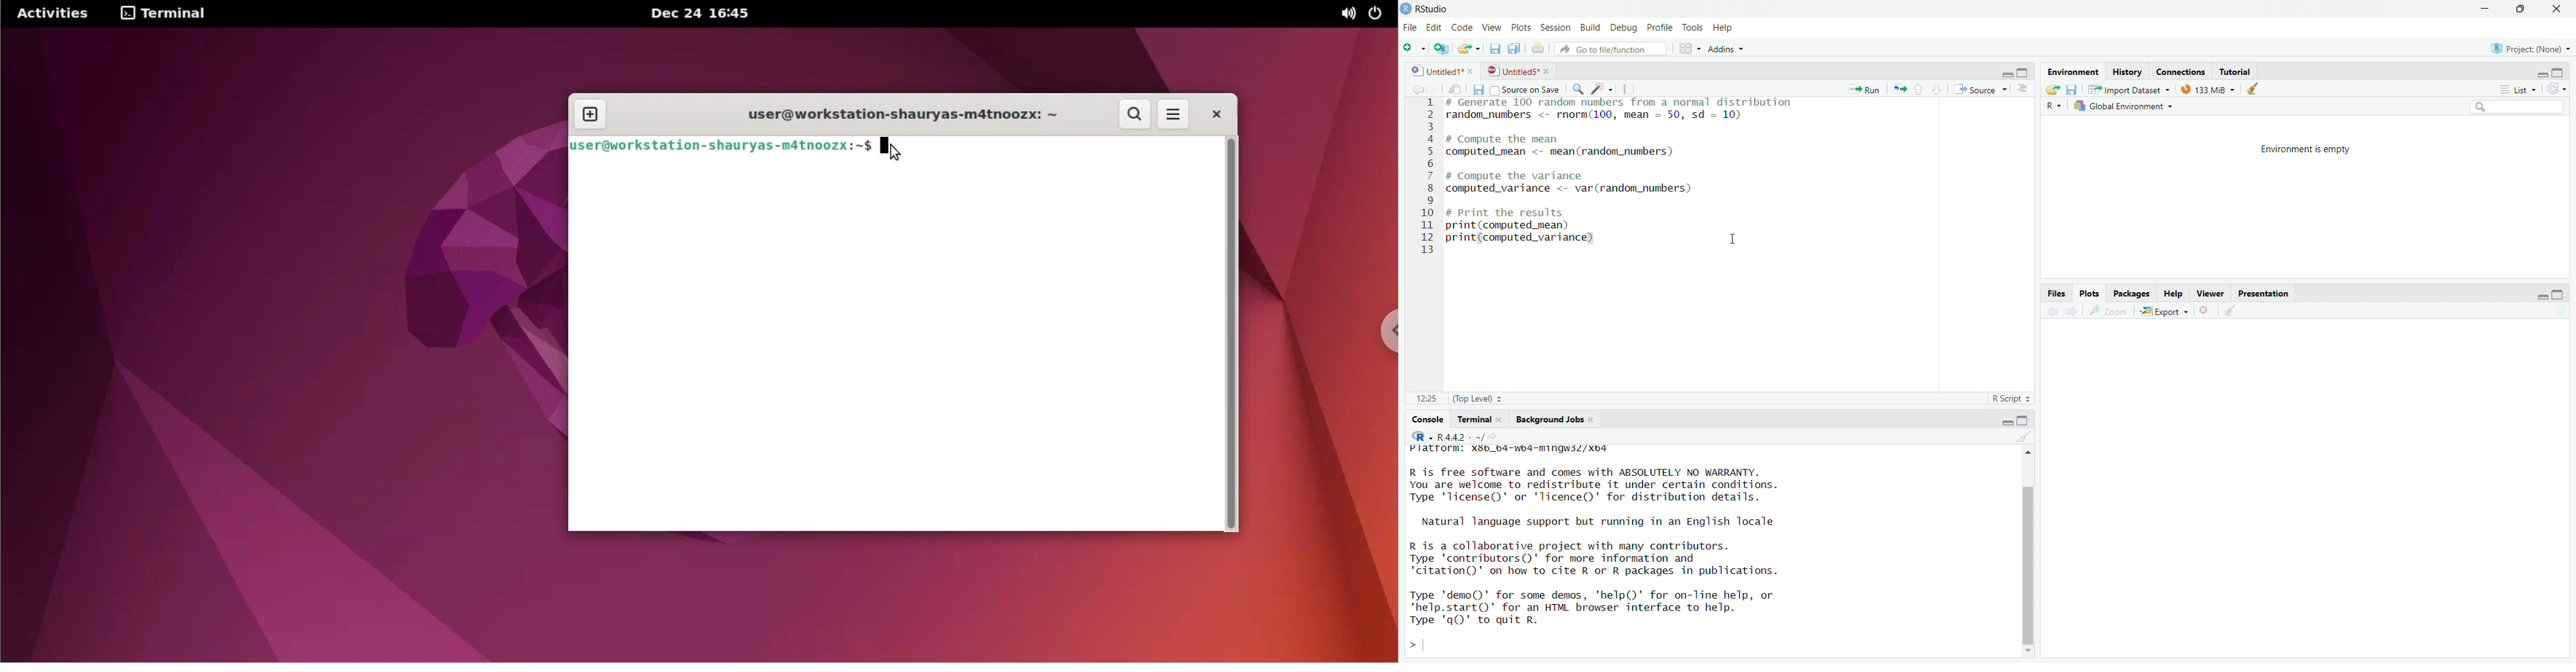 The height and width of the screenshot is (672, 2576). I want to click on close, so click(2561, 9).